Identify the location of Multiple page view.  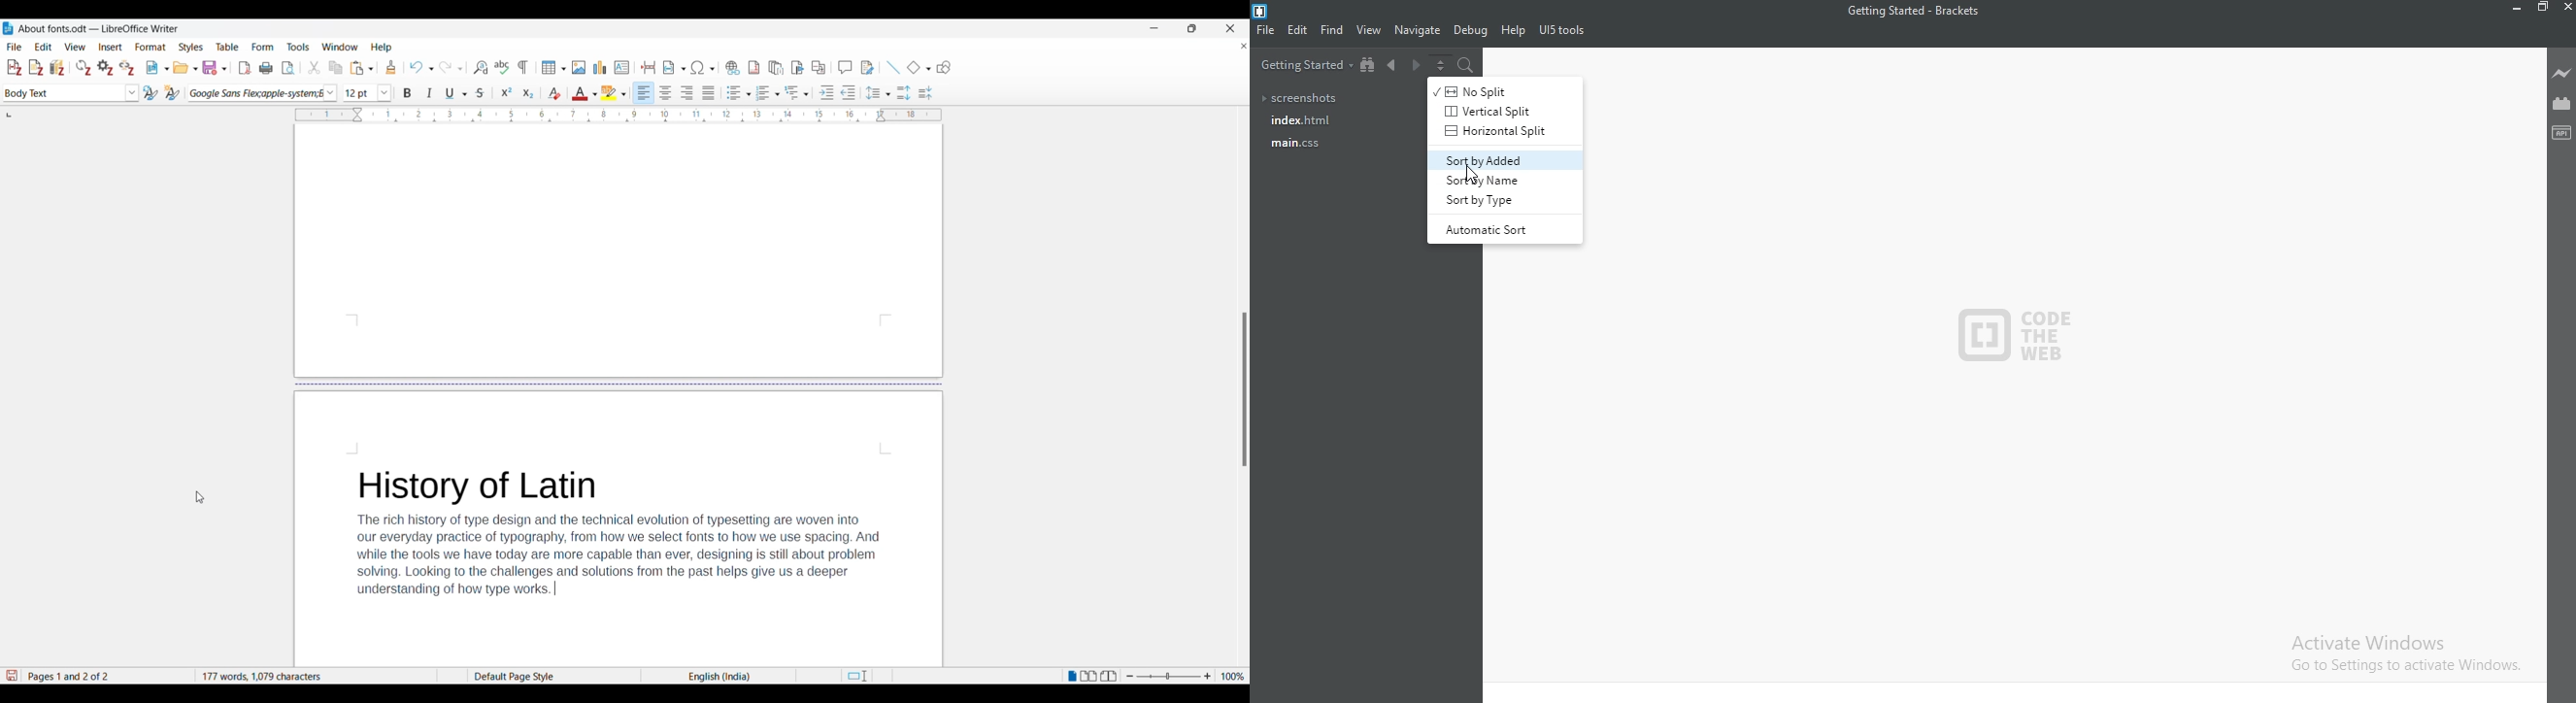
(1088, 676).